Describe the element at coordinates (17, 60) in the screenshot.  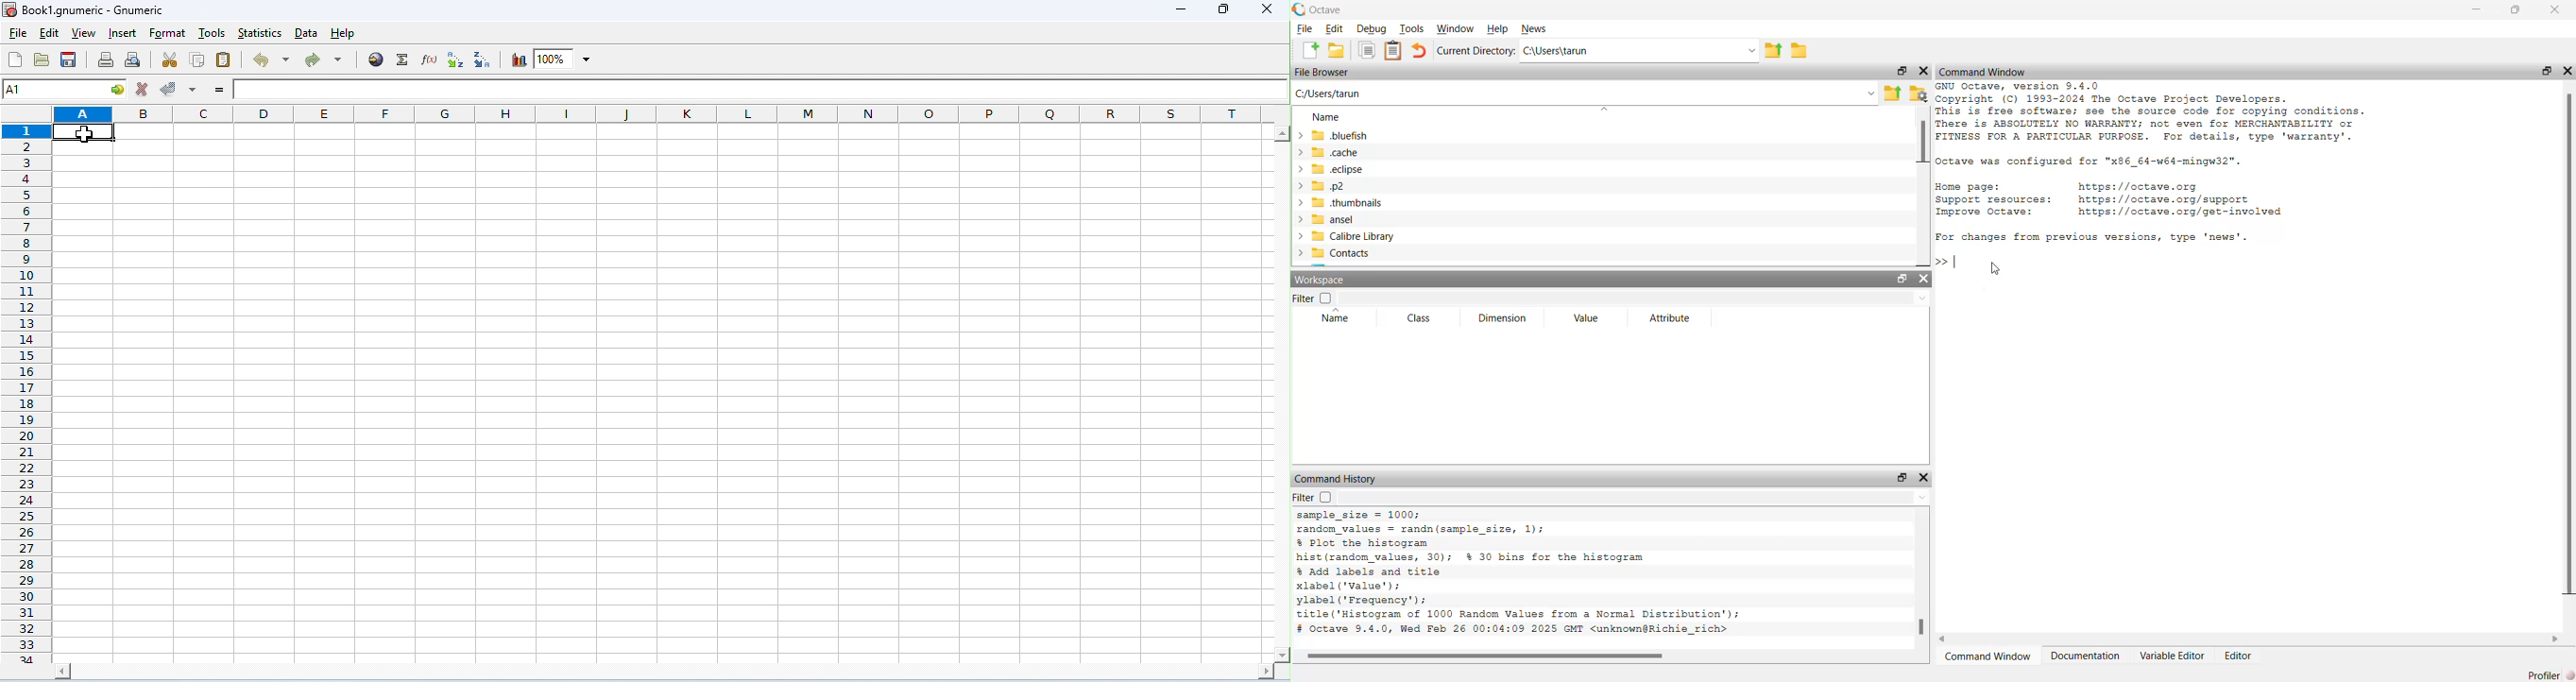
I see `new` at that location.